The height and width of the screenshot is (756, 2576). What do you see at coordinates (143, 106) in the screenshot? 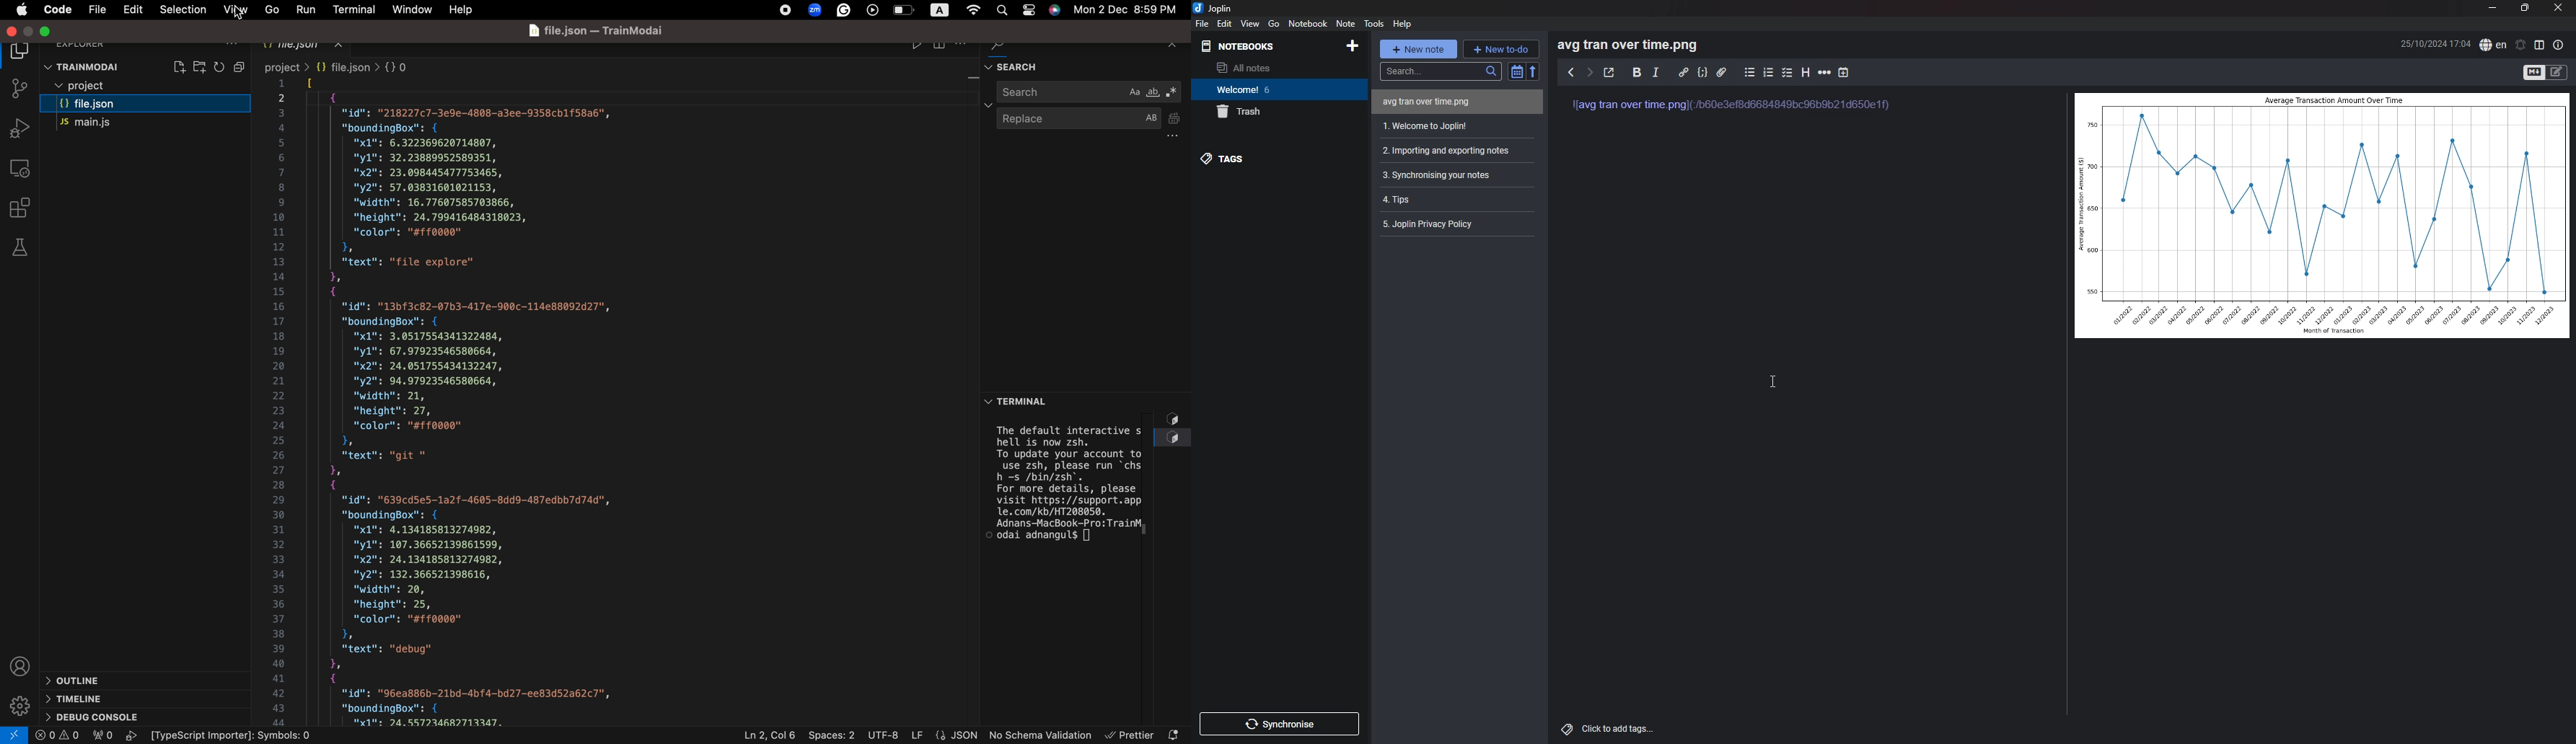
I see `file.json` at bounding box center [143, 106].